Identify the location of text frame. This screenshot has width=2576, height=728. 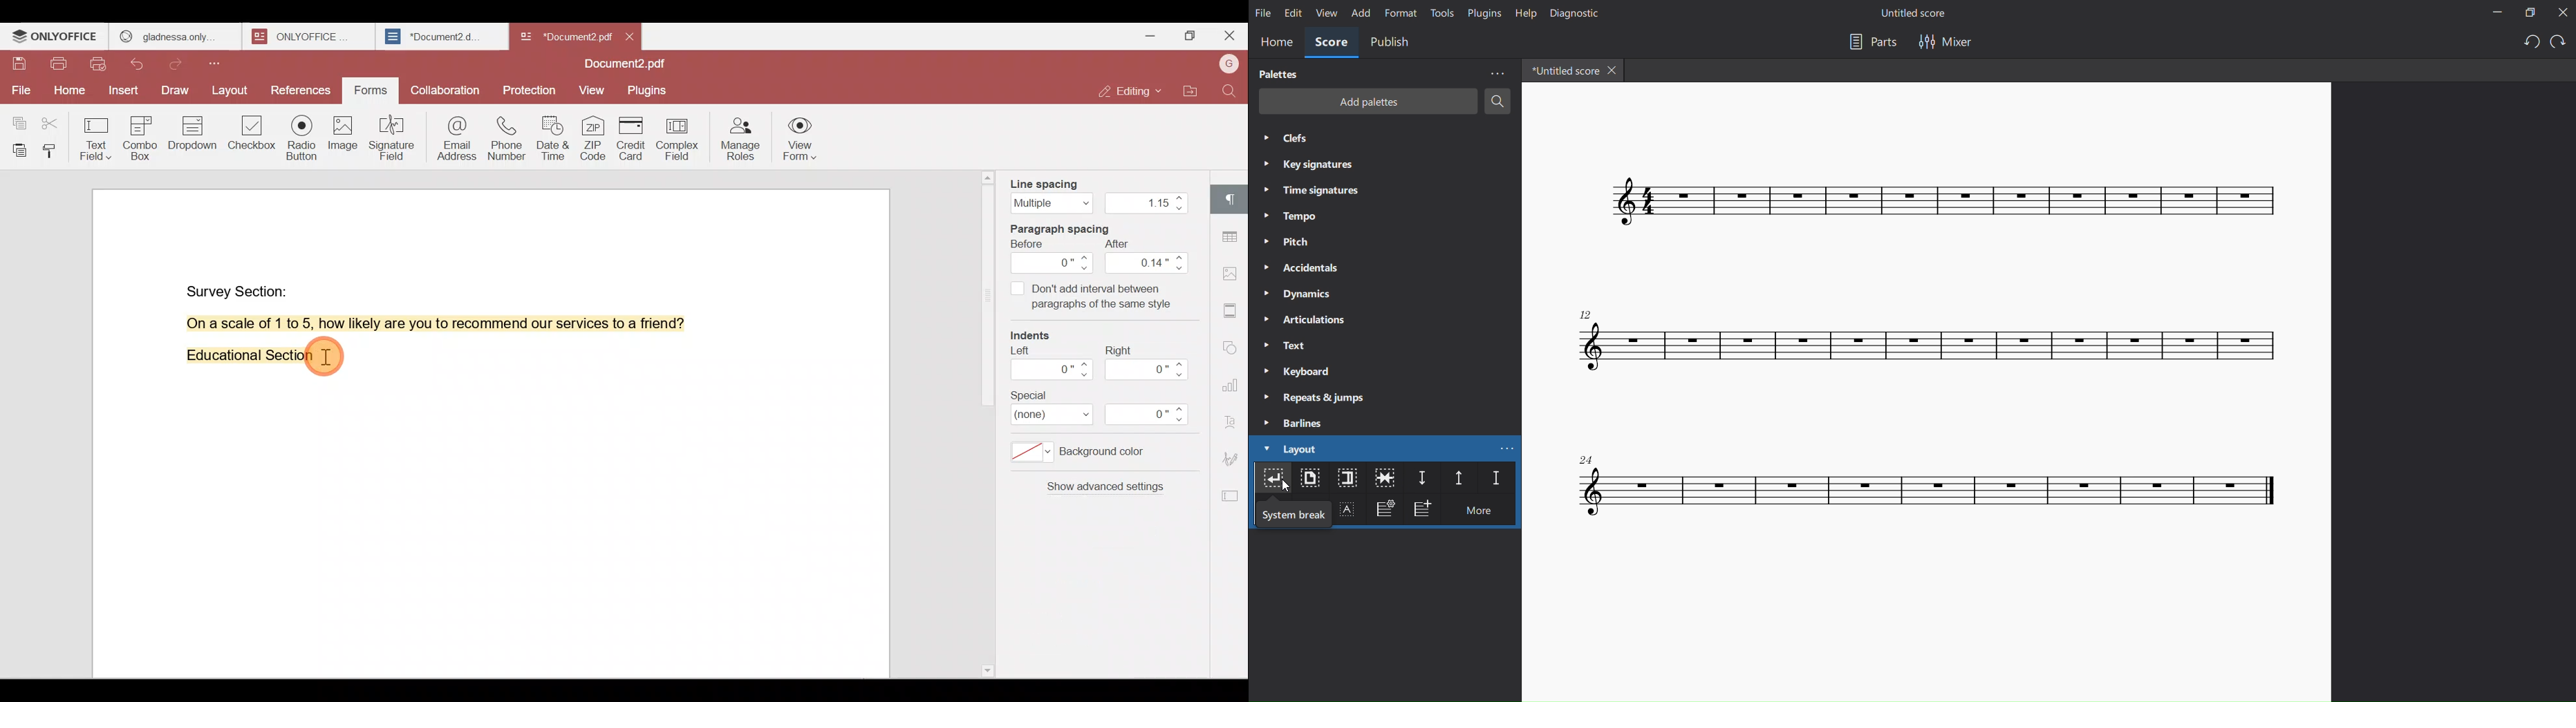
(1349, 511).